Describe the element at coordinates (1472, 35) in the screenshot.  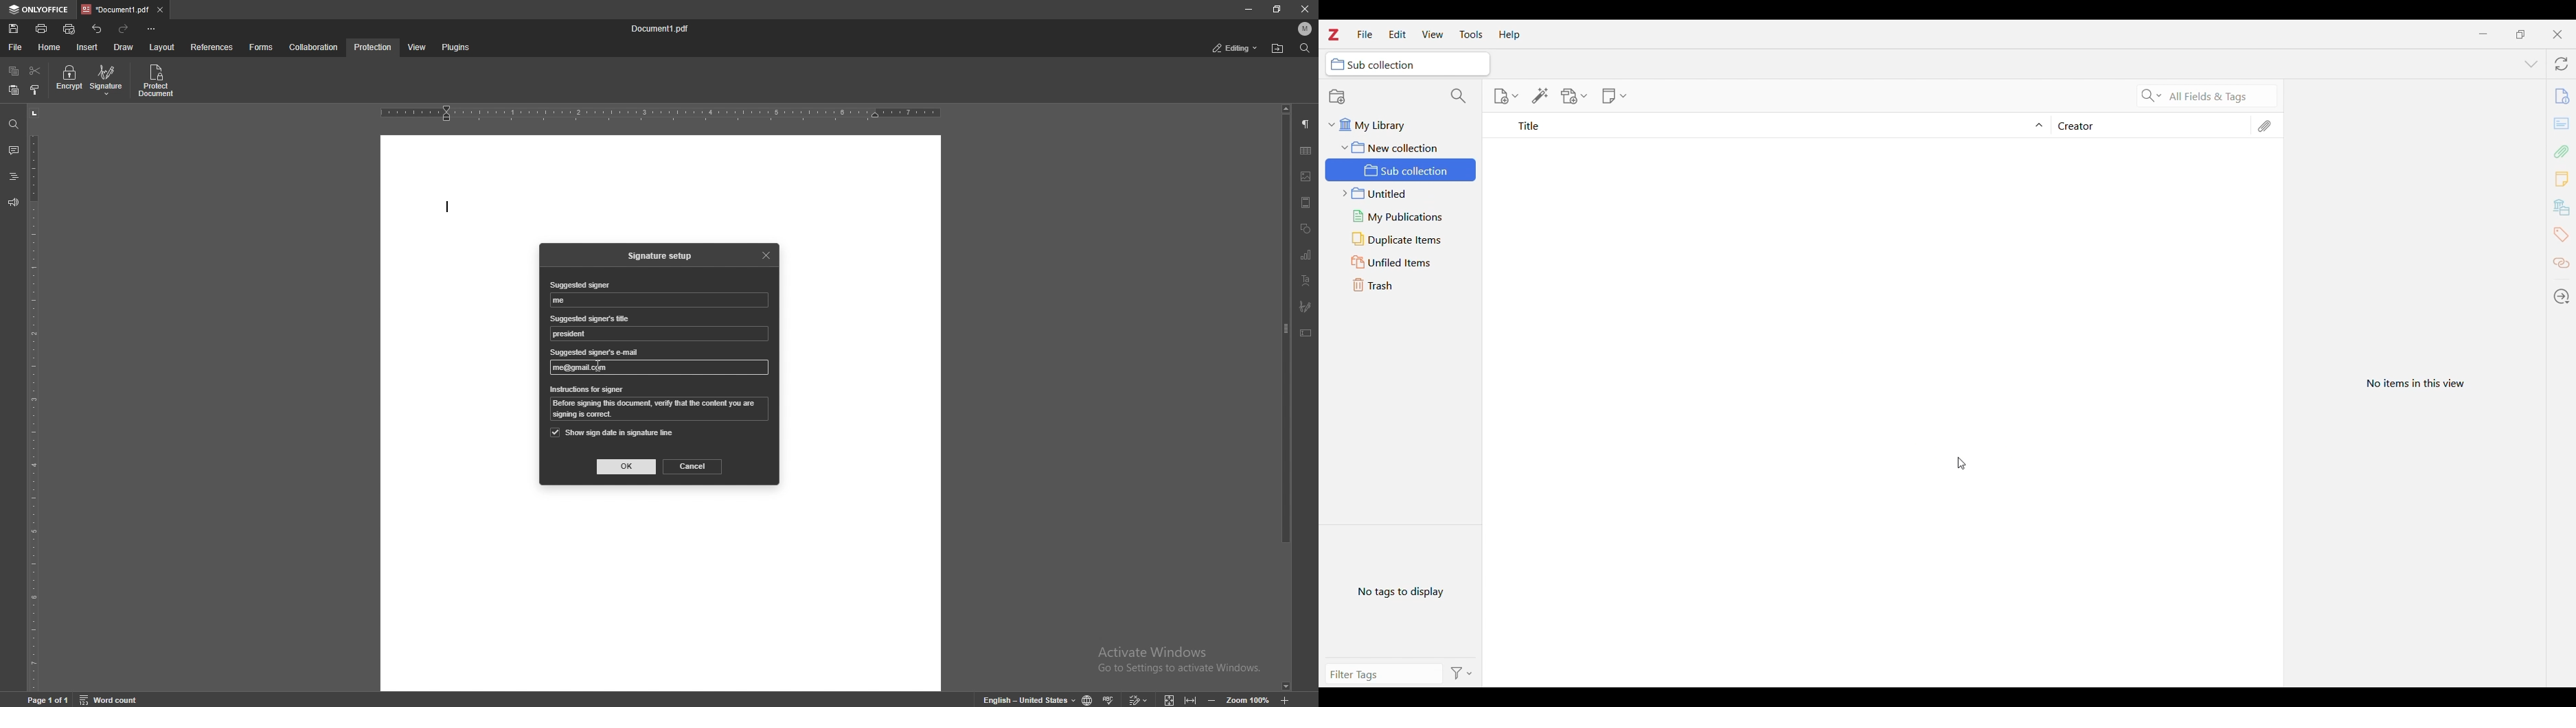
I see `Tools menu` at that location.